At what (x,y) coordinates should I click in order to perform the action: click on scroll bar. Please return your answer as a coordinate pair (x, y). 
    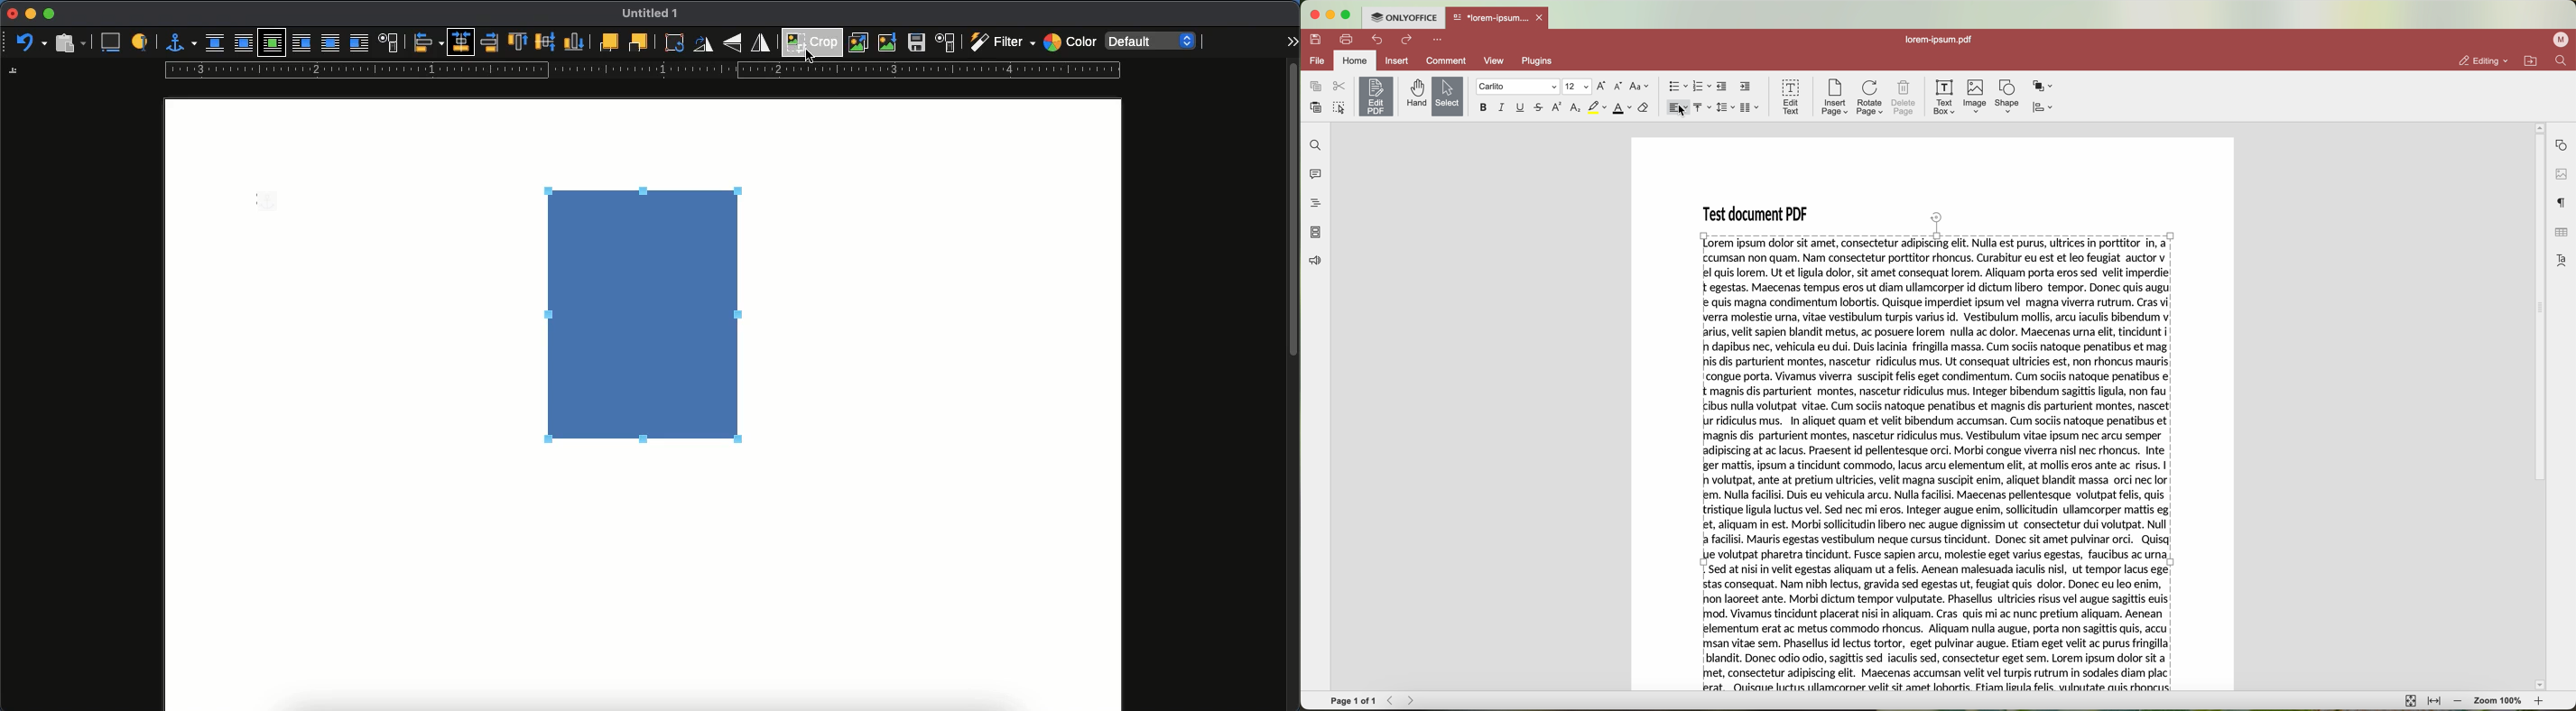
    Looking at the image, I should click on (2536, 409).